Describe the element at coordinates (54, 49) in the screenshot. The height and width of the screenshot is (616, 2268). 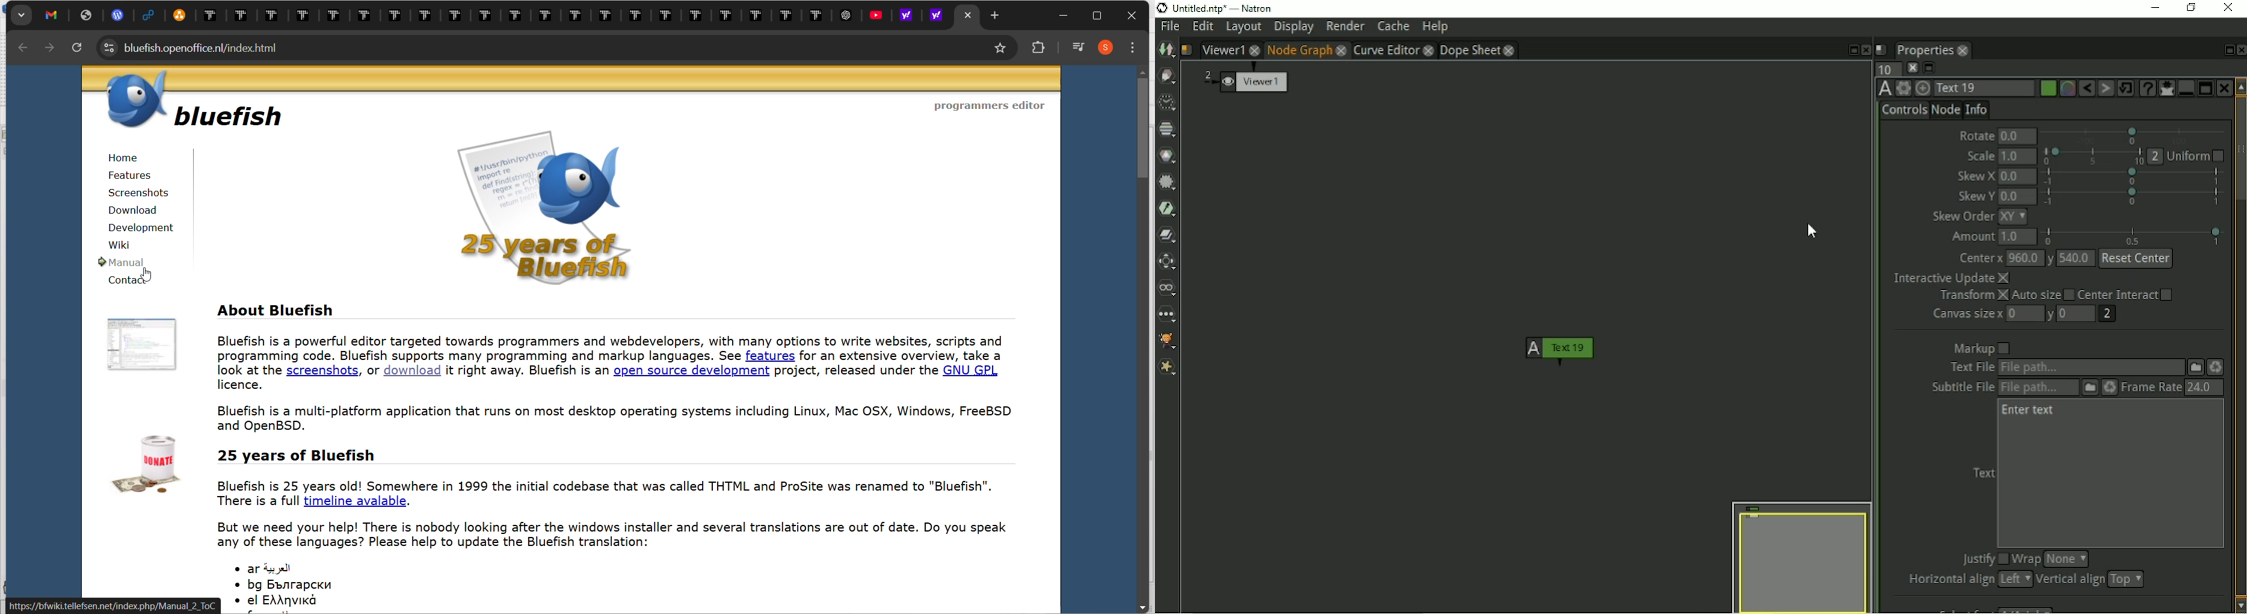
I see `Next page` at that location.